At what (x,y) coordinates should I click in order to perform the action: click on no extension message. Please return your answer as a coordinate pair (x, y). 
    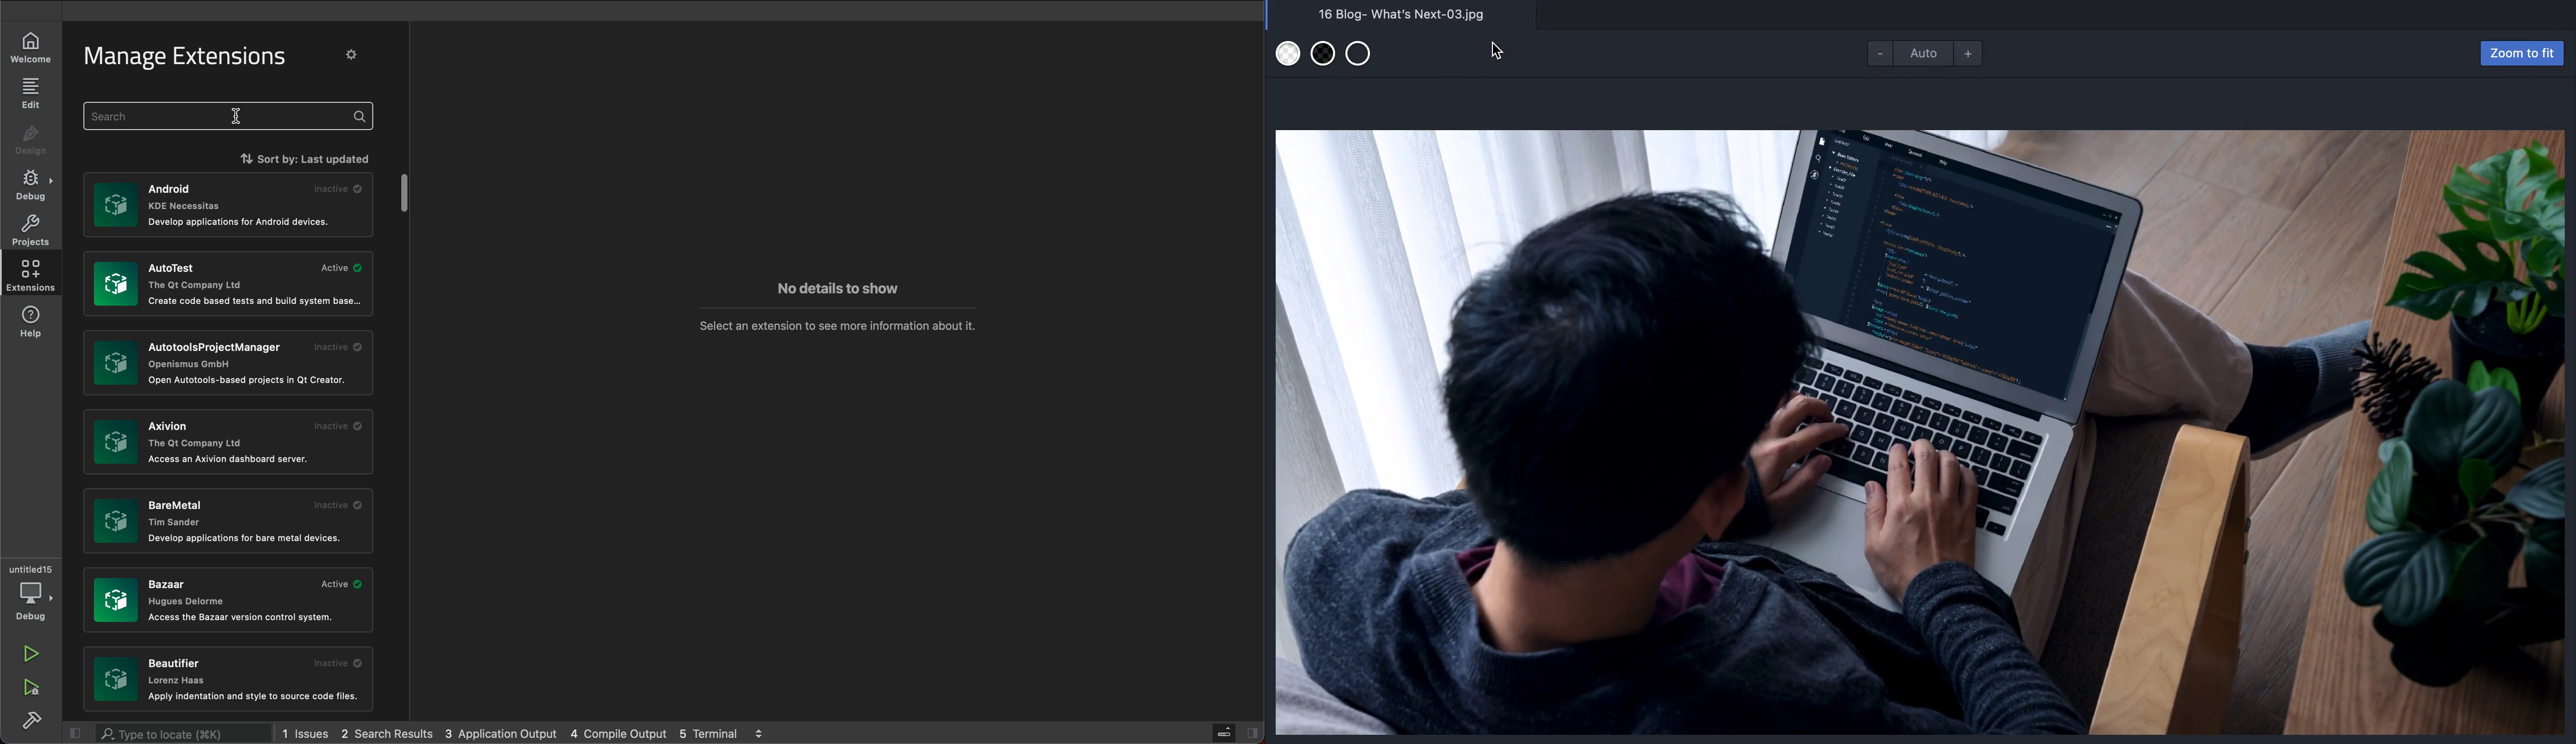
    Looking at the image, I should click on (837, 289).